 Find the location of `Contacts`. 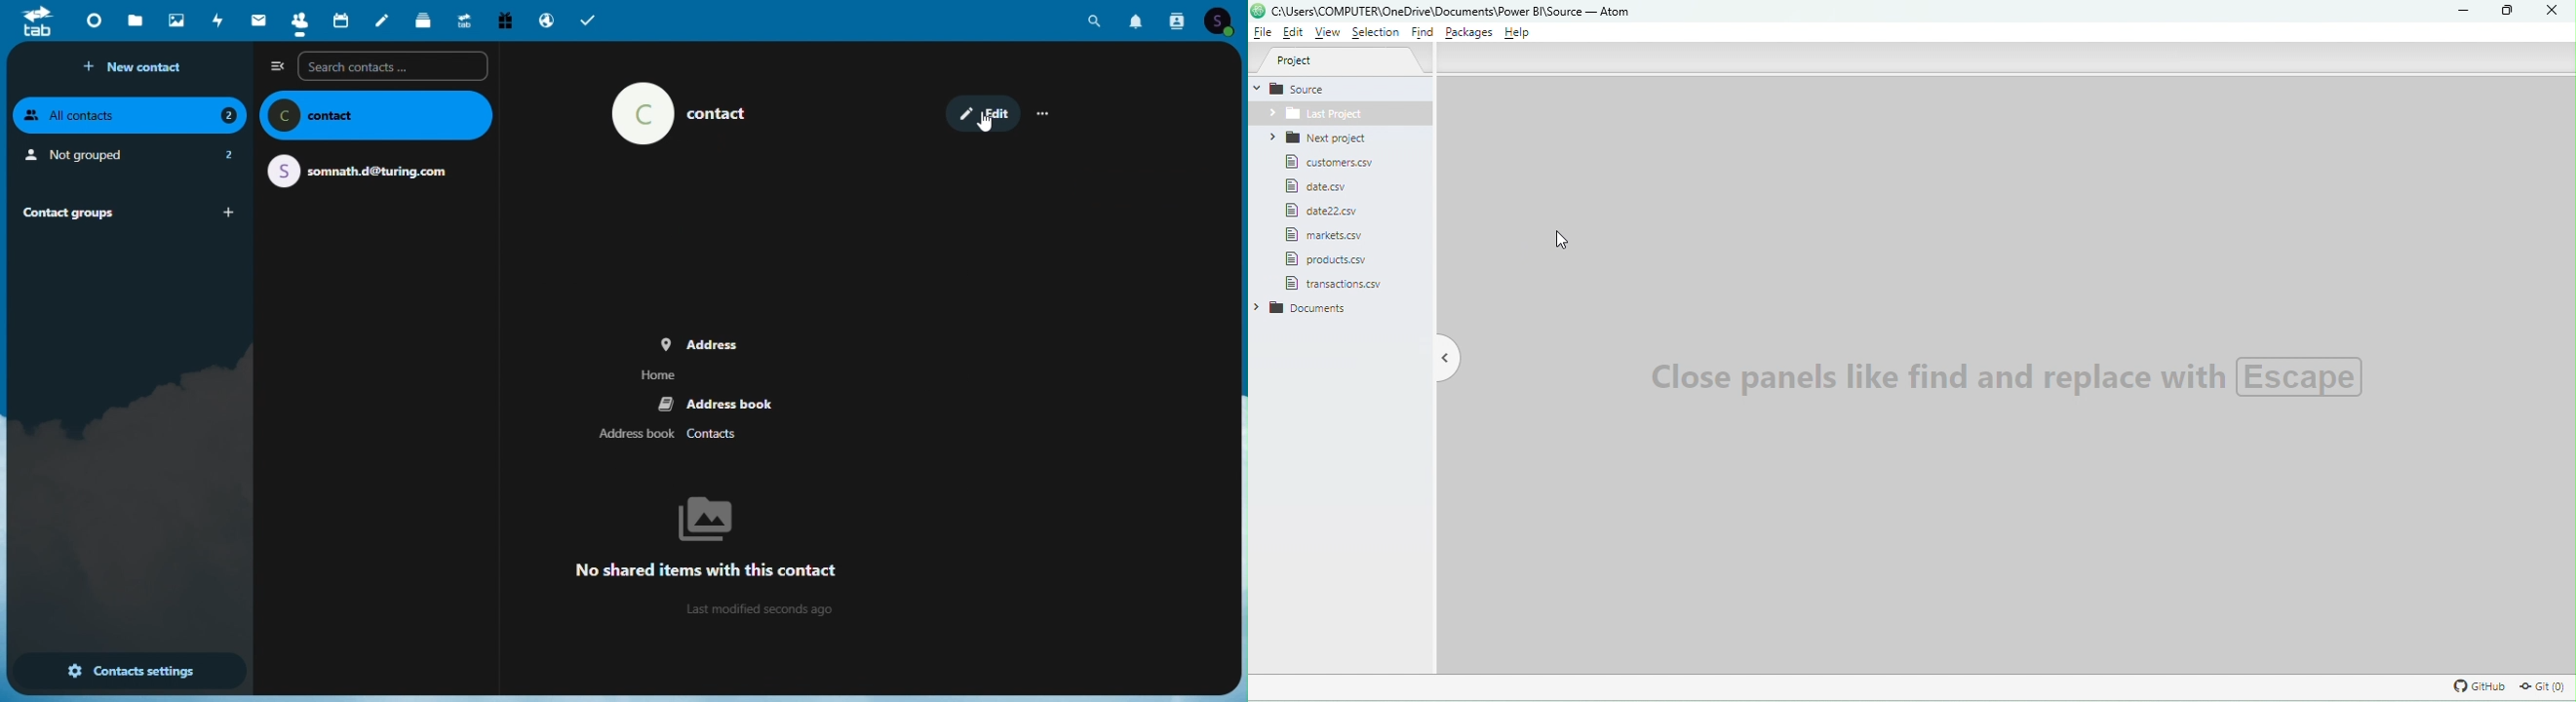

Contacts is located at coordinates (714, 435).